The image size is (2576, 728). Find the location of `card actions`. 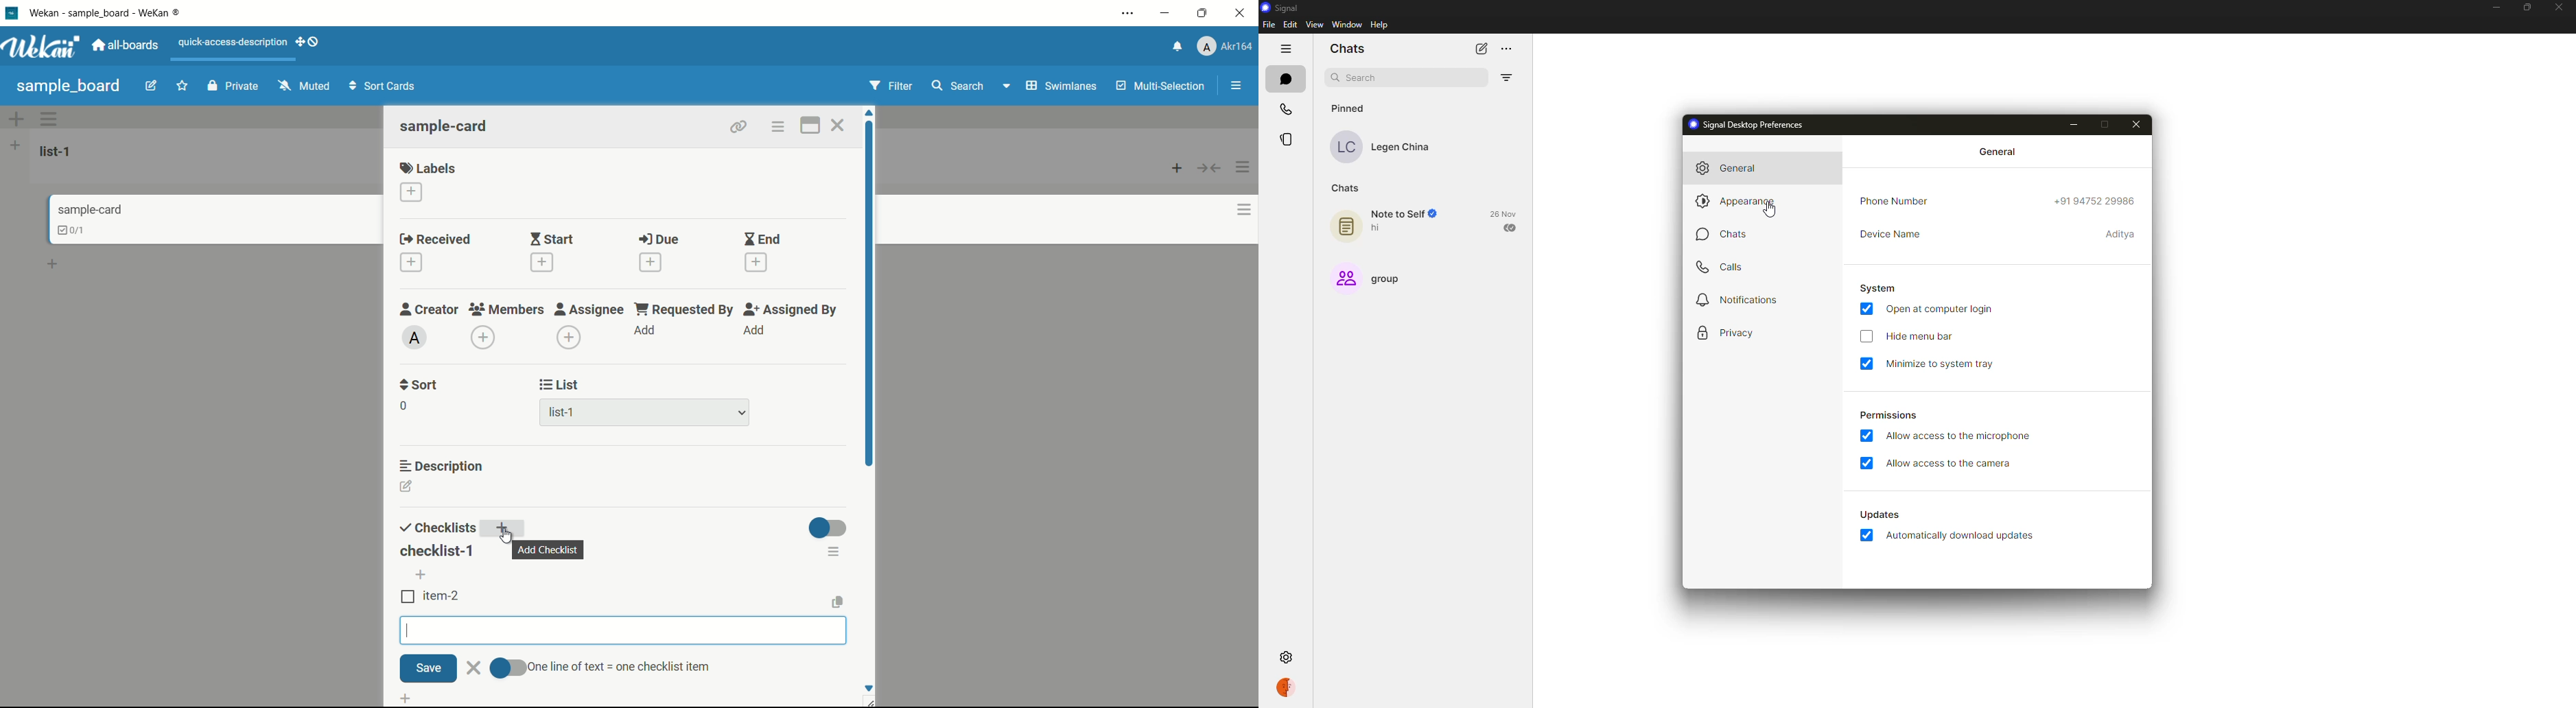

card actions is located at coordinates (1245, 210).